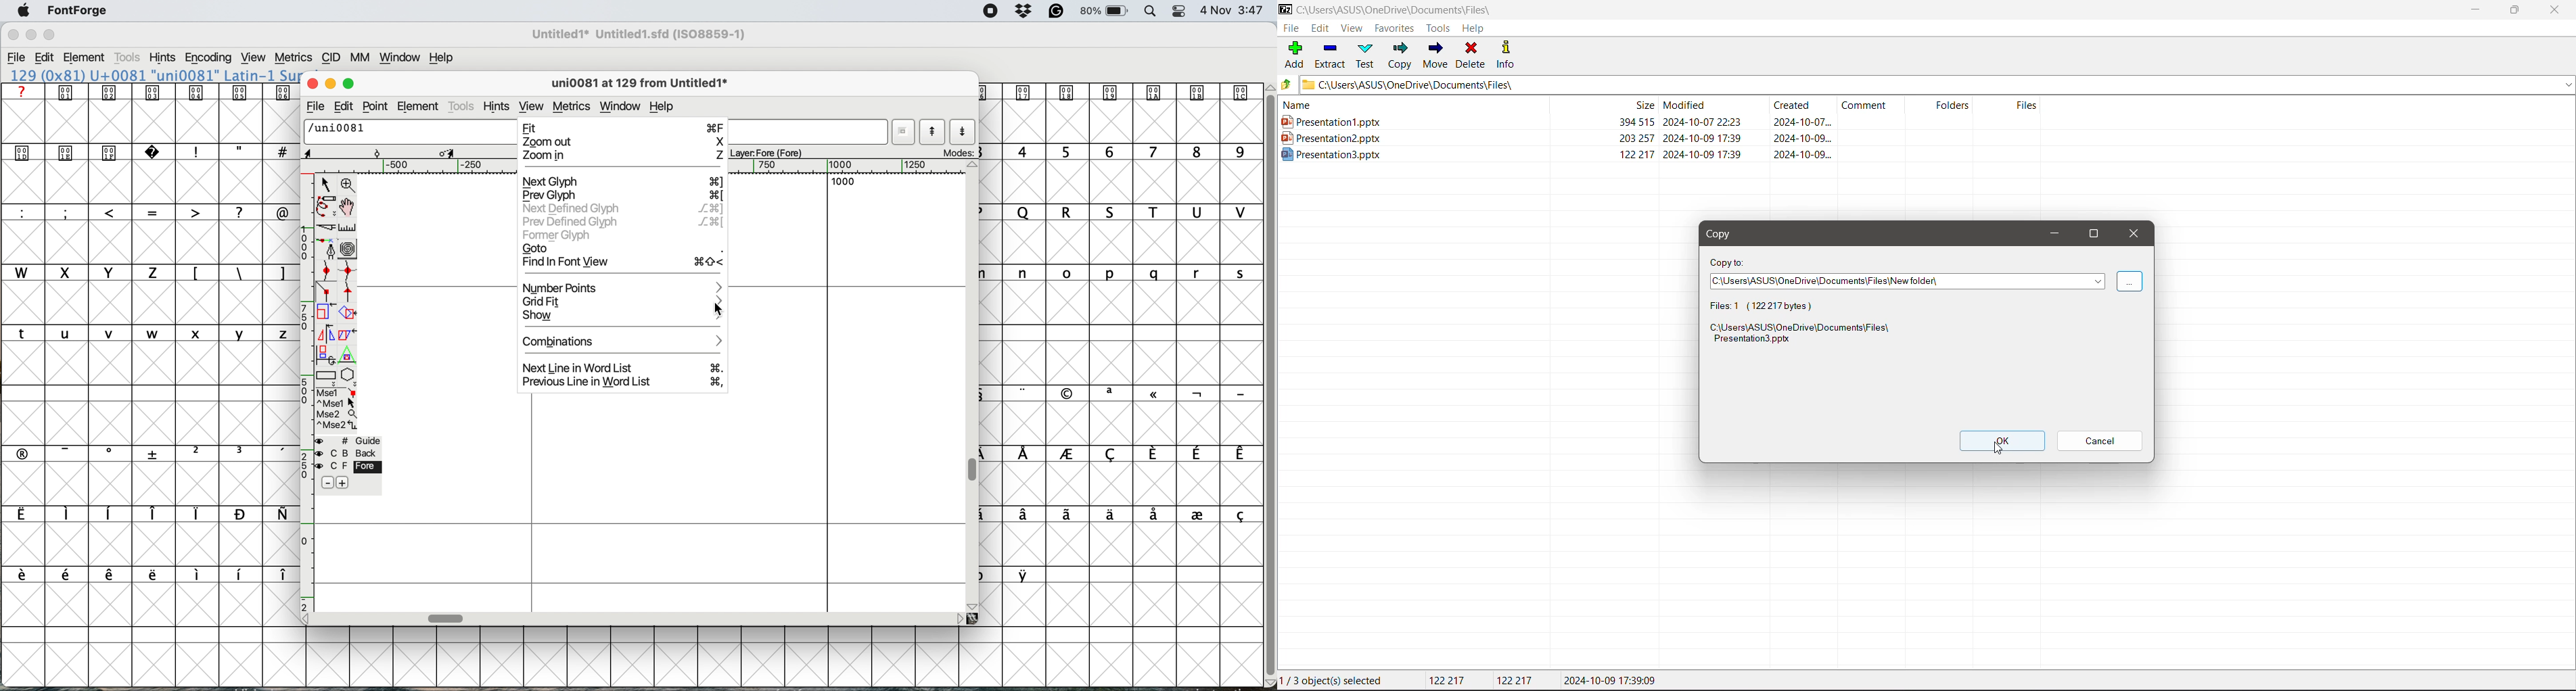 This screenshot has width=2576, height=700. Describe the element at coordinates (449, 617) in the screenshot. I see `horizontal scroll bar` at that location.